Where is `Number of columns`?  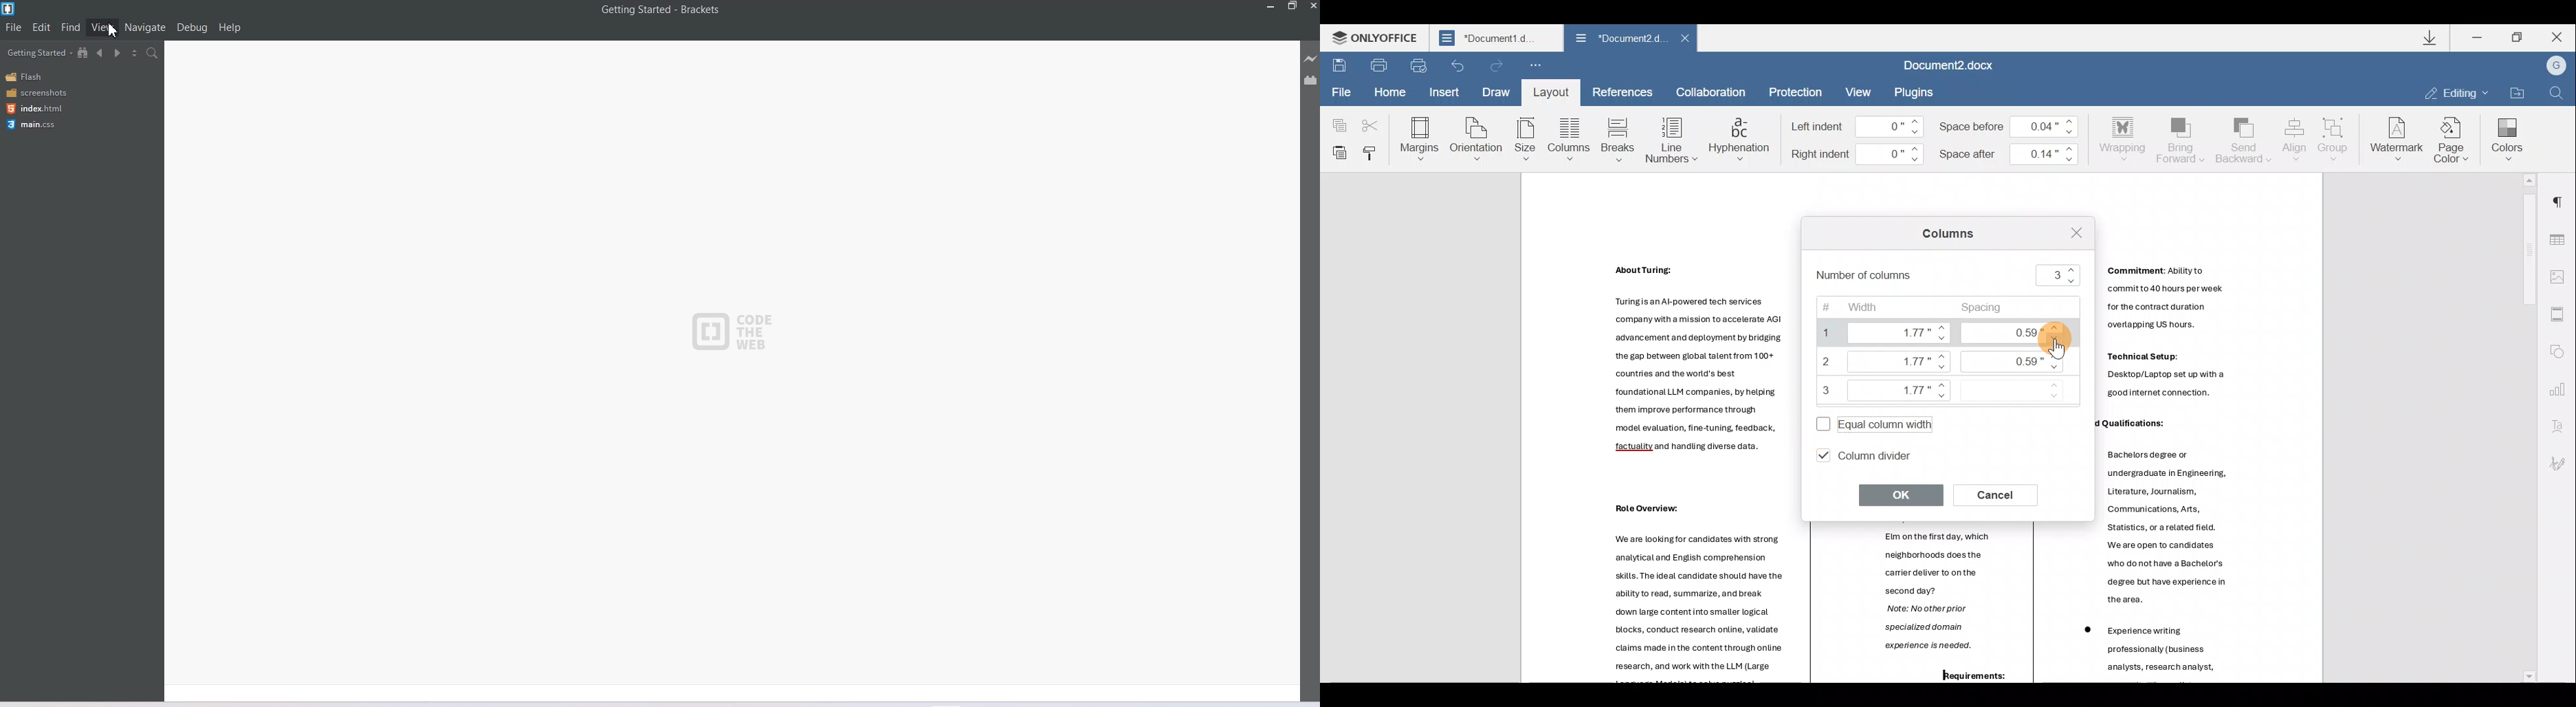
Number of columns is located at coordinates (1951, 275).